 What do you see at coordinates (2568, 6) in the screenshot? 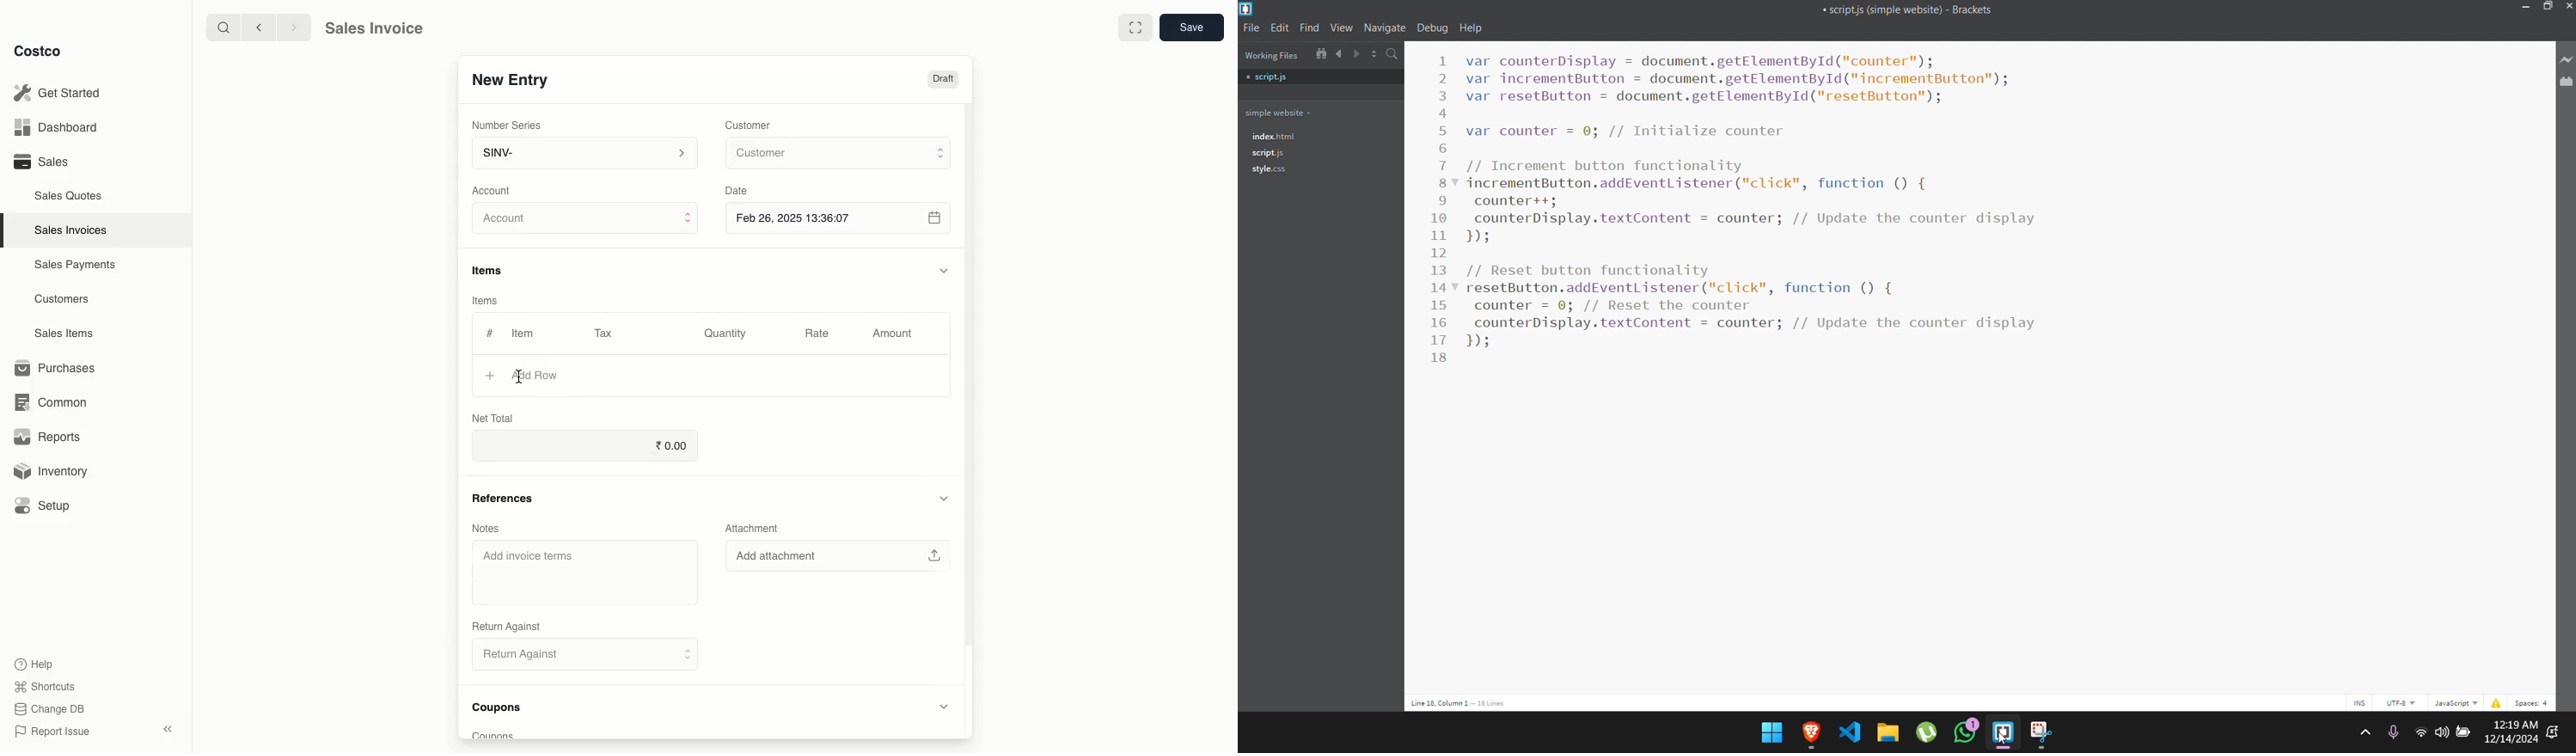
I see `close` at bounding box center [2568, 6].